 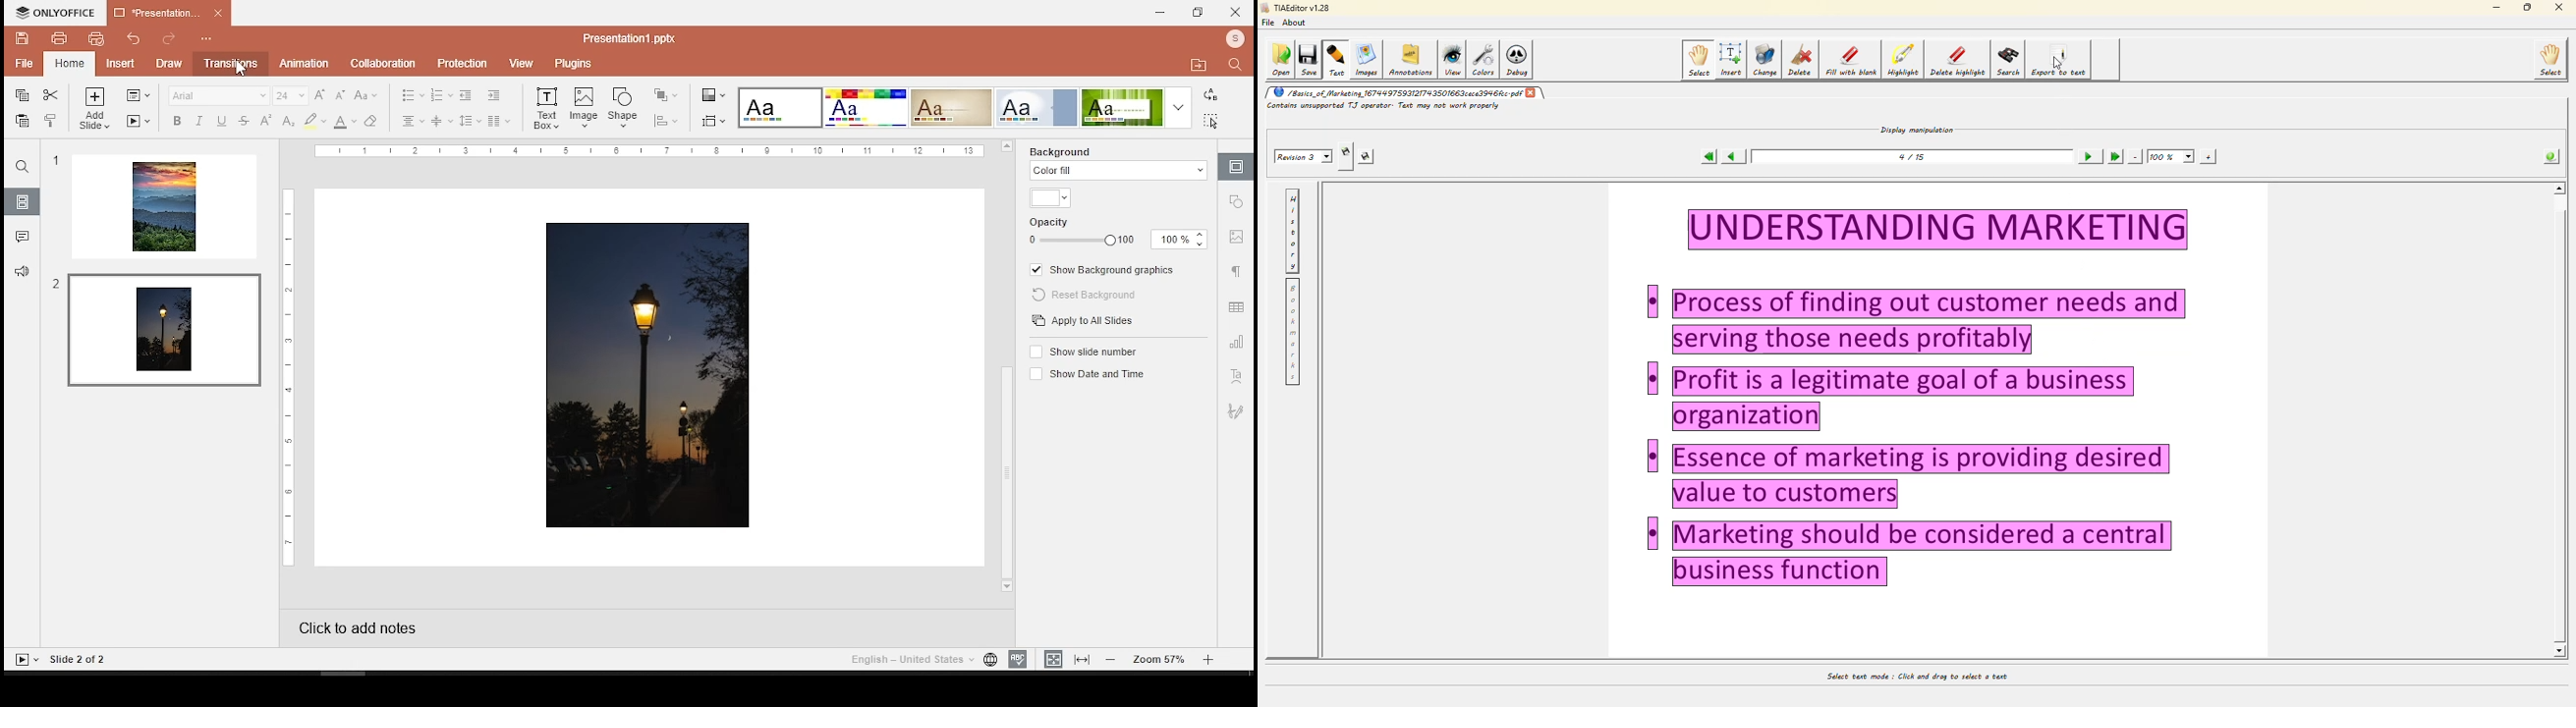 What do you see at coordinates (1238, 271) in the screenshot?
I see `paragraph settings` at bounding box center [1238, 271].